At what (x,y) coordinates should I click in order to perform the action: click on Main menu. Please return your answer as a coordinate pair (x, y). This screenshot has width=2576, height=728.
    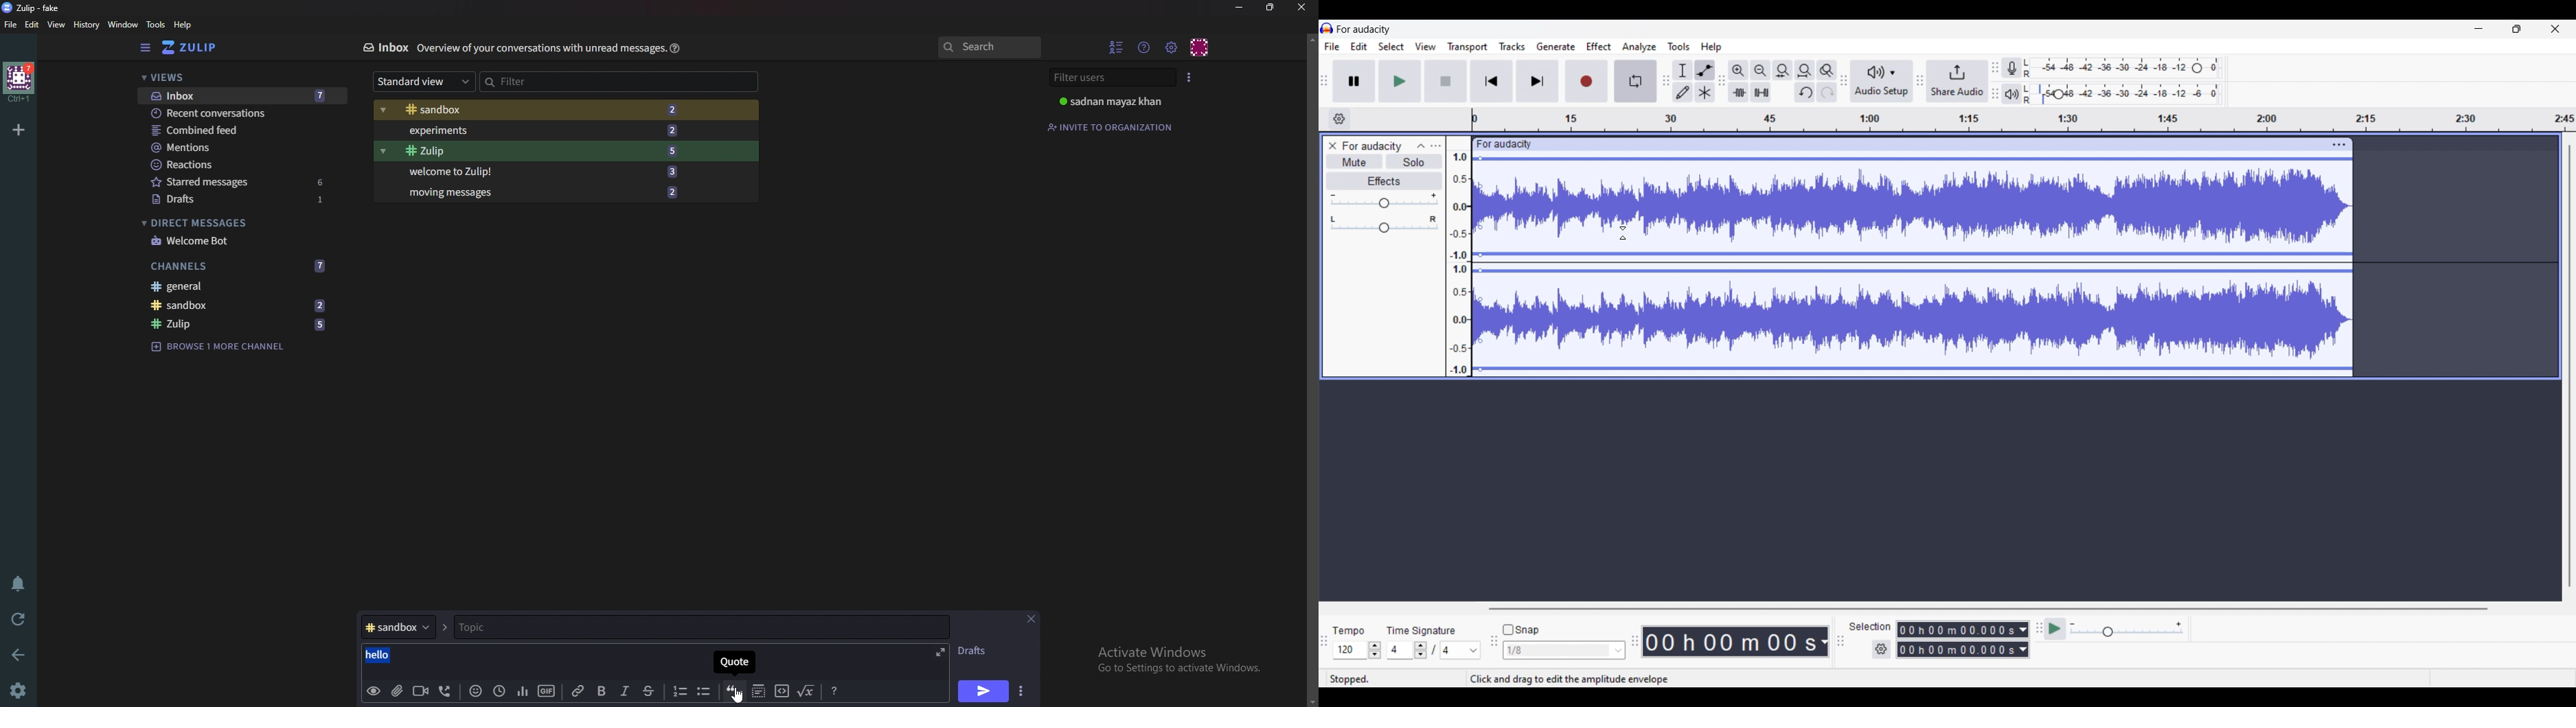
    Looking at the image, I should click on (1173, 47).